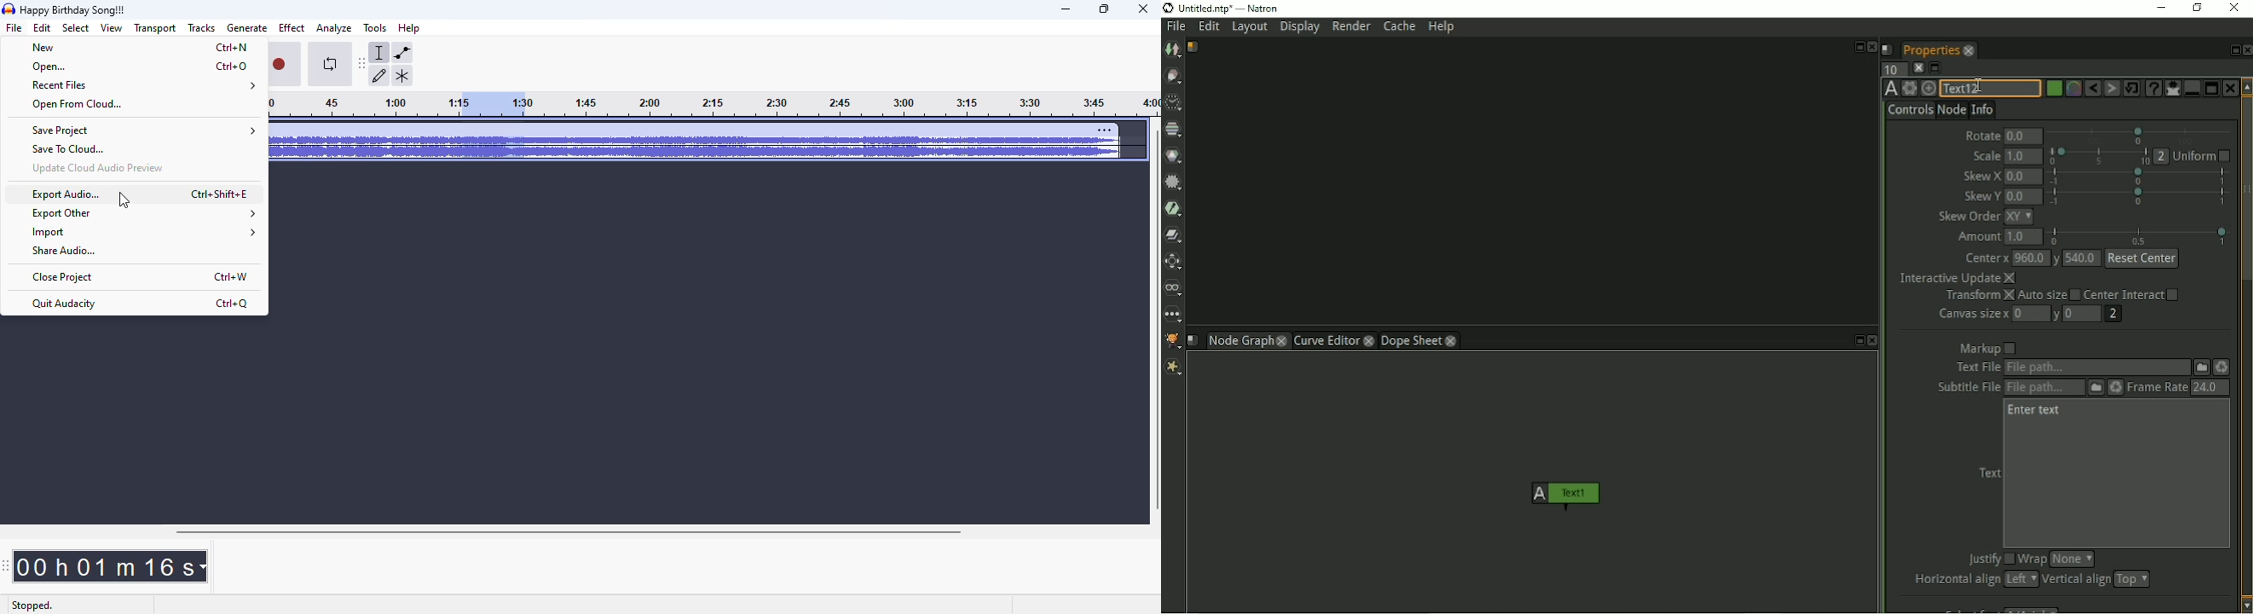 This screenshot has width=2268, height=616. What do you see at coordinates (490, 104) in the screenshot?
I see `selected audio` at bounding box center [490, 104].